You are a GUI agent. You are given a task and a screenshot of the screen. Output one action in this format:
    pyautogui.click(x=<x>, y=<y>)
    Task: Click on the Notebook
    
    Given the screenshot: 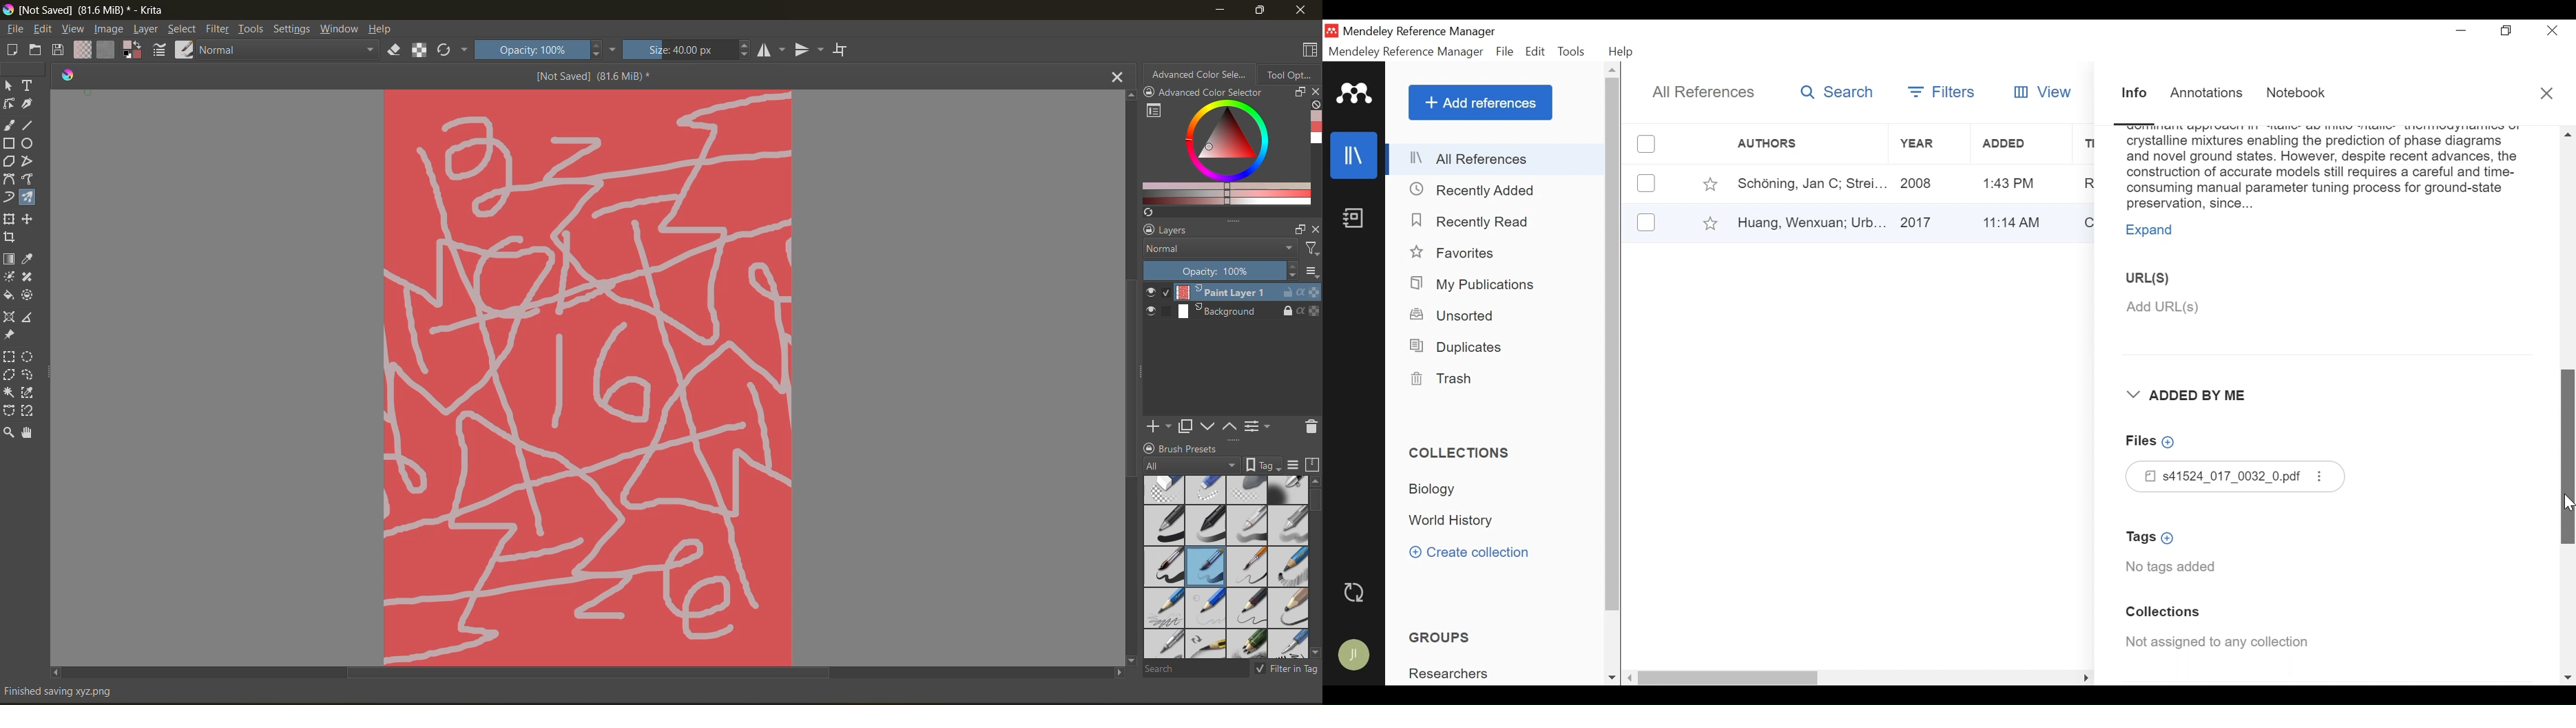 What is the action you would take?
    pyautogui.click(x=2299, y=93)
    